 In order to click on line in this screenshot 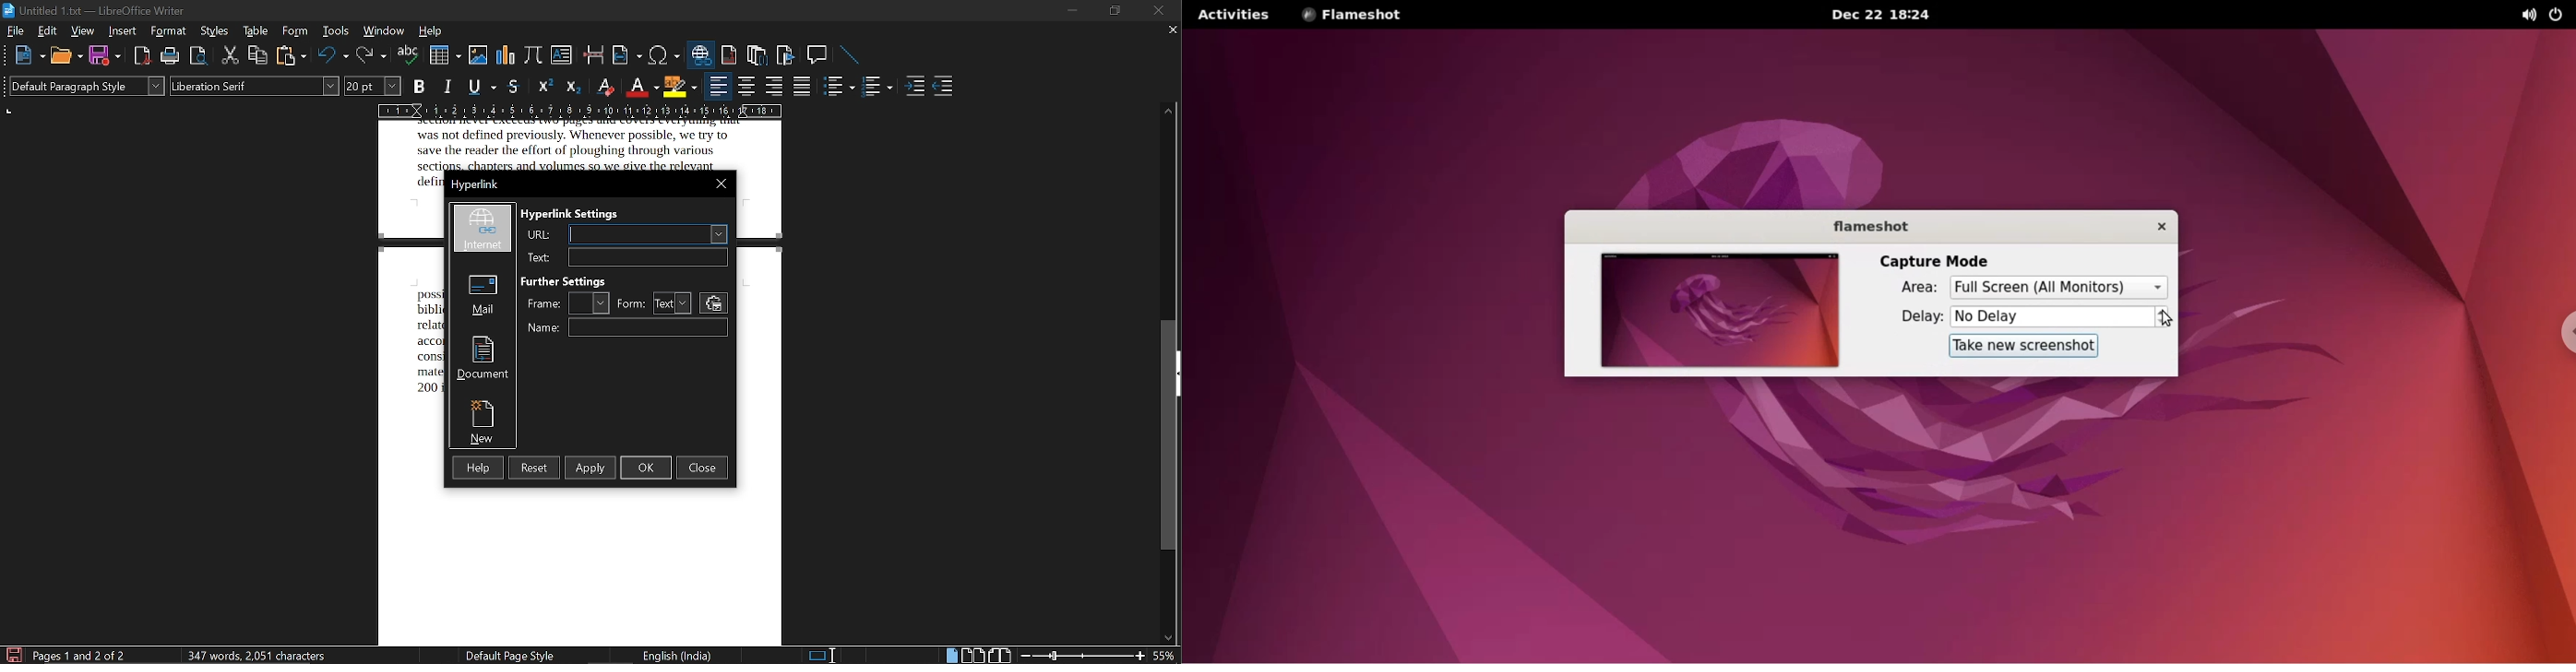, I will do `click(851, 55)`.